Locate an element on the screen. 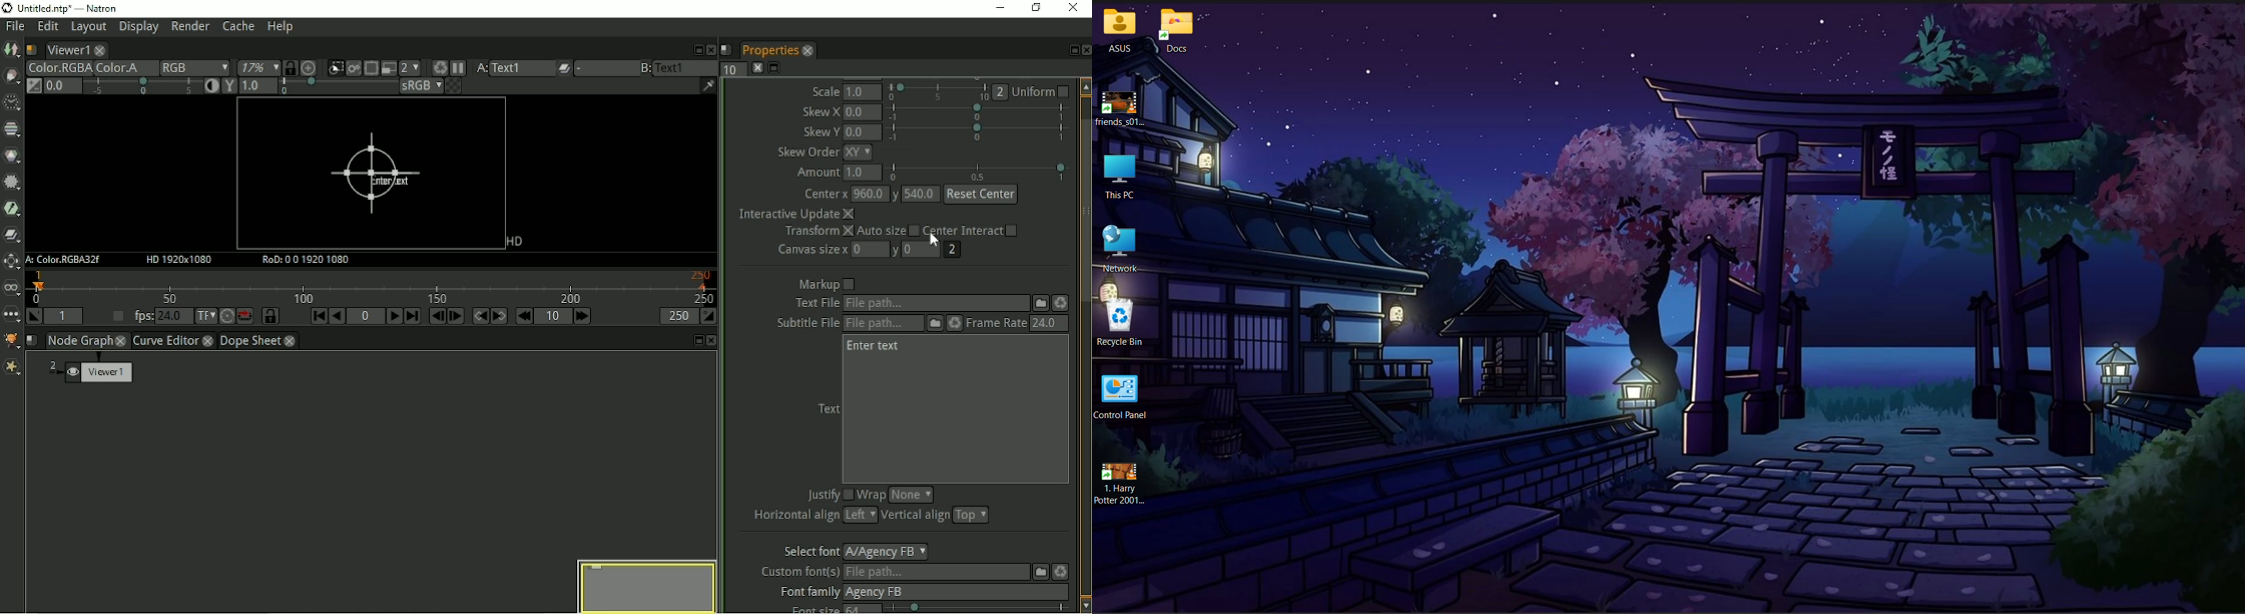  |}
Recycle Bin is located at coordinates (1125, 326).